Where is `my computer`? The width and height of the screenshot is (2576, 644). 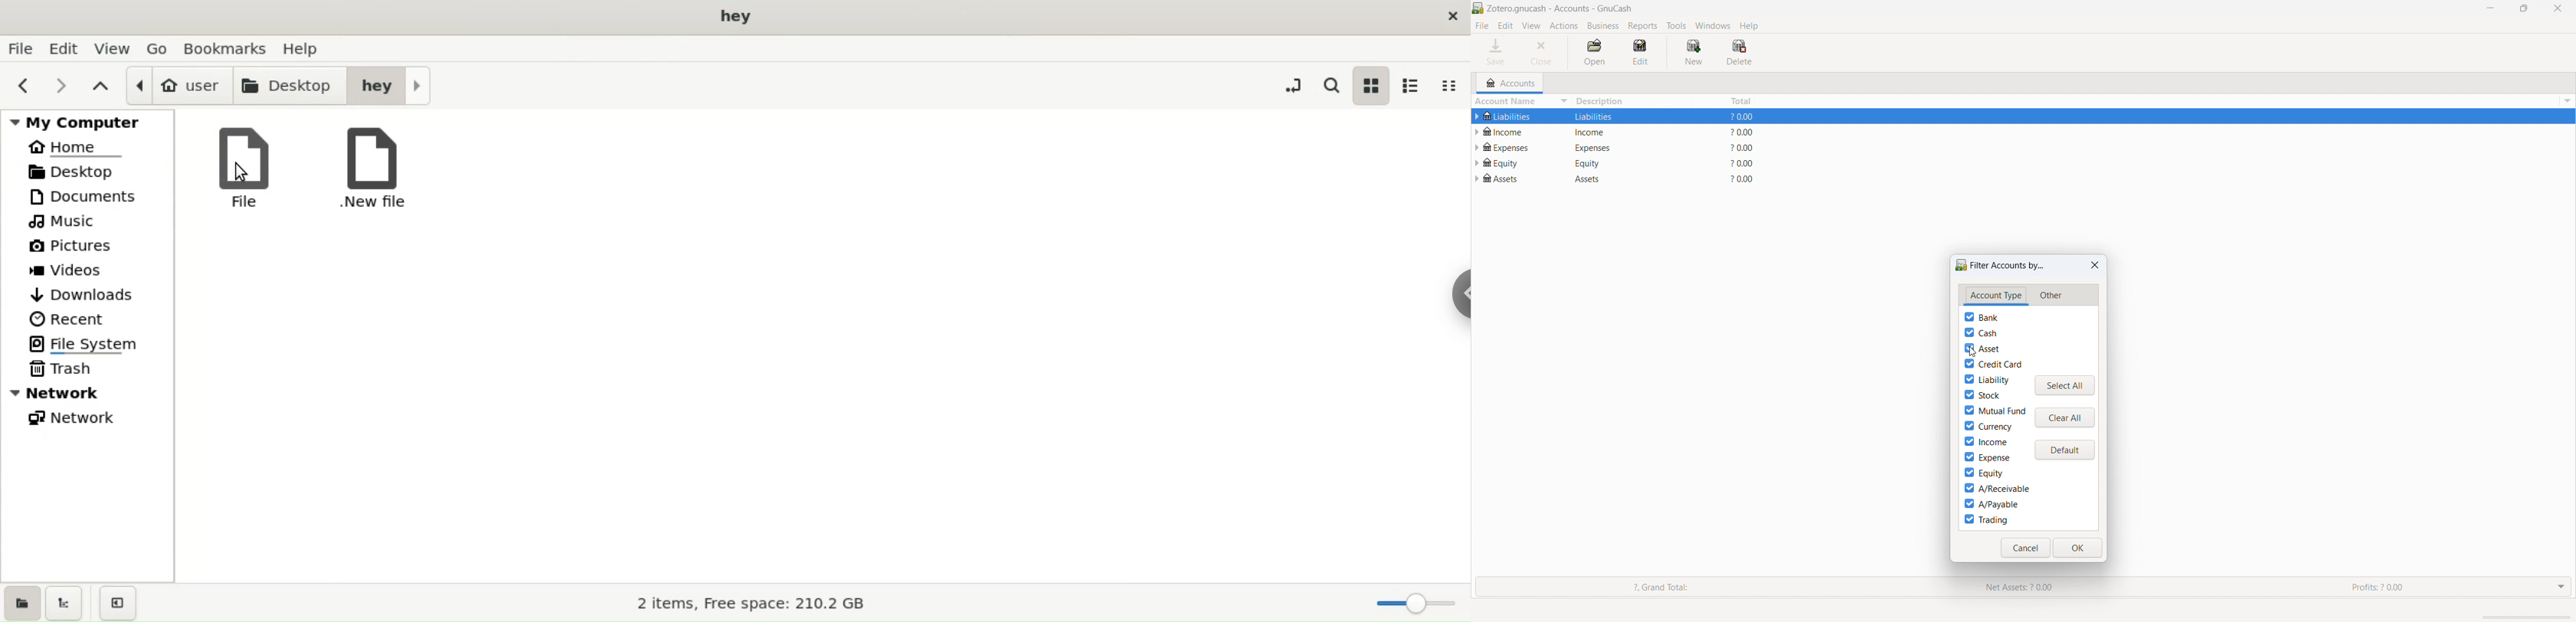
my computer is located at coordinates (87, 125).